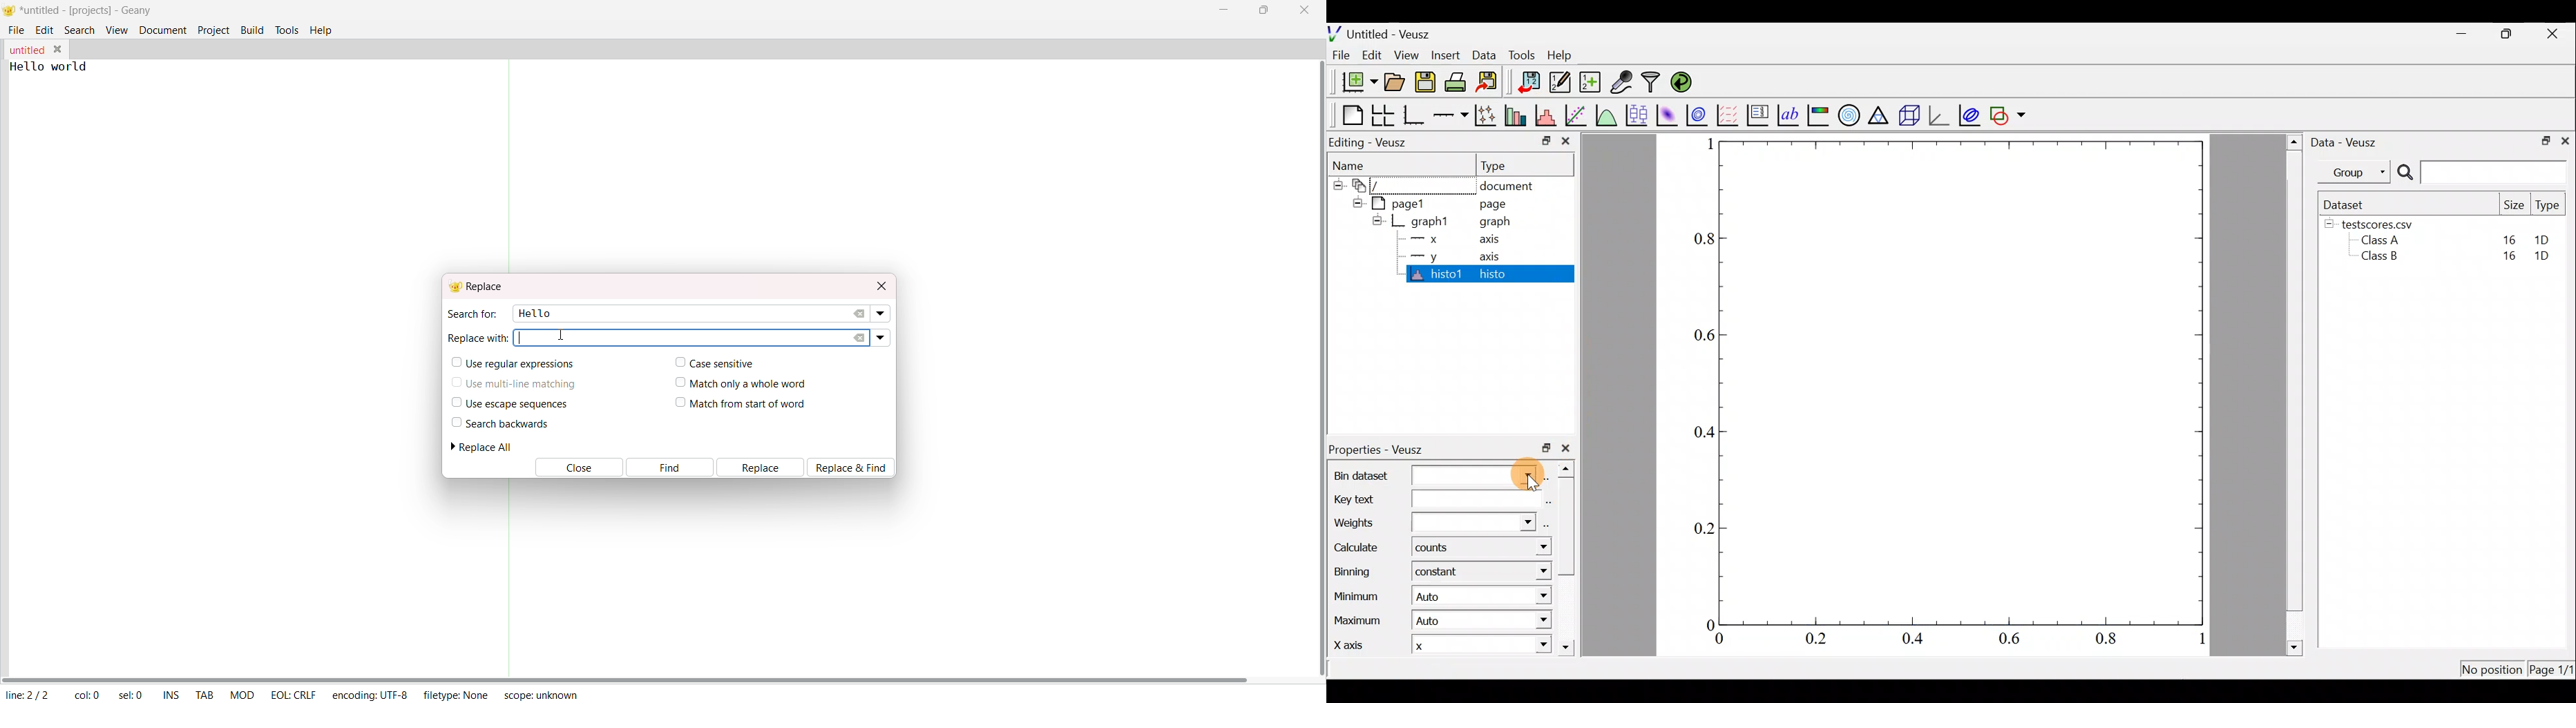 The width and height of the screenshot is (2576, 728). Describe the element at coordinates (1534, 596) in the screenshot. I see `Minimum dropdown` at that location.